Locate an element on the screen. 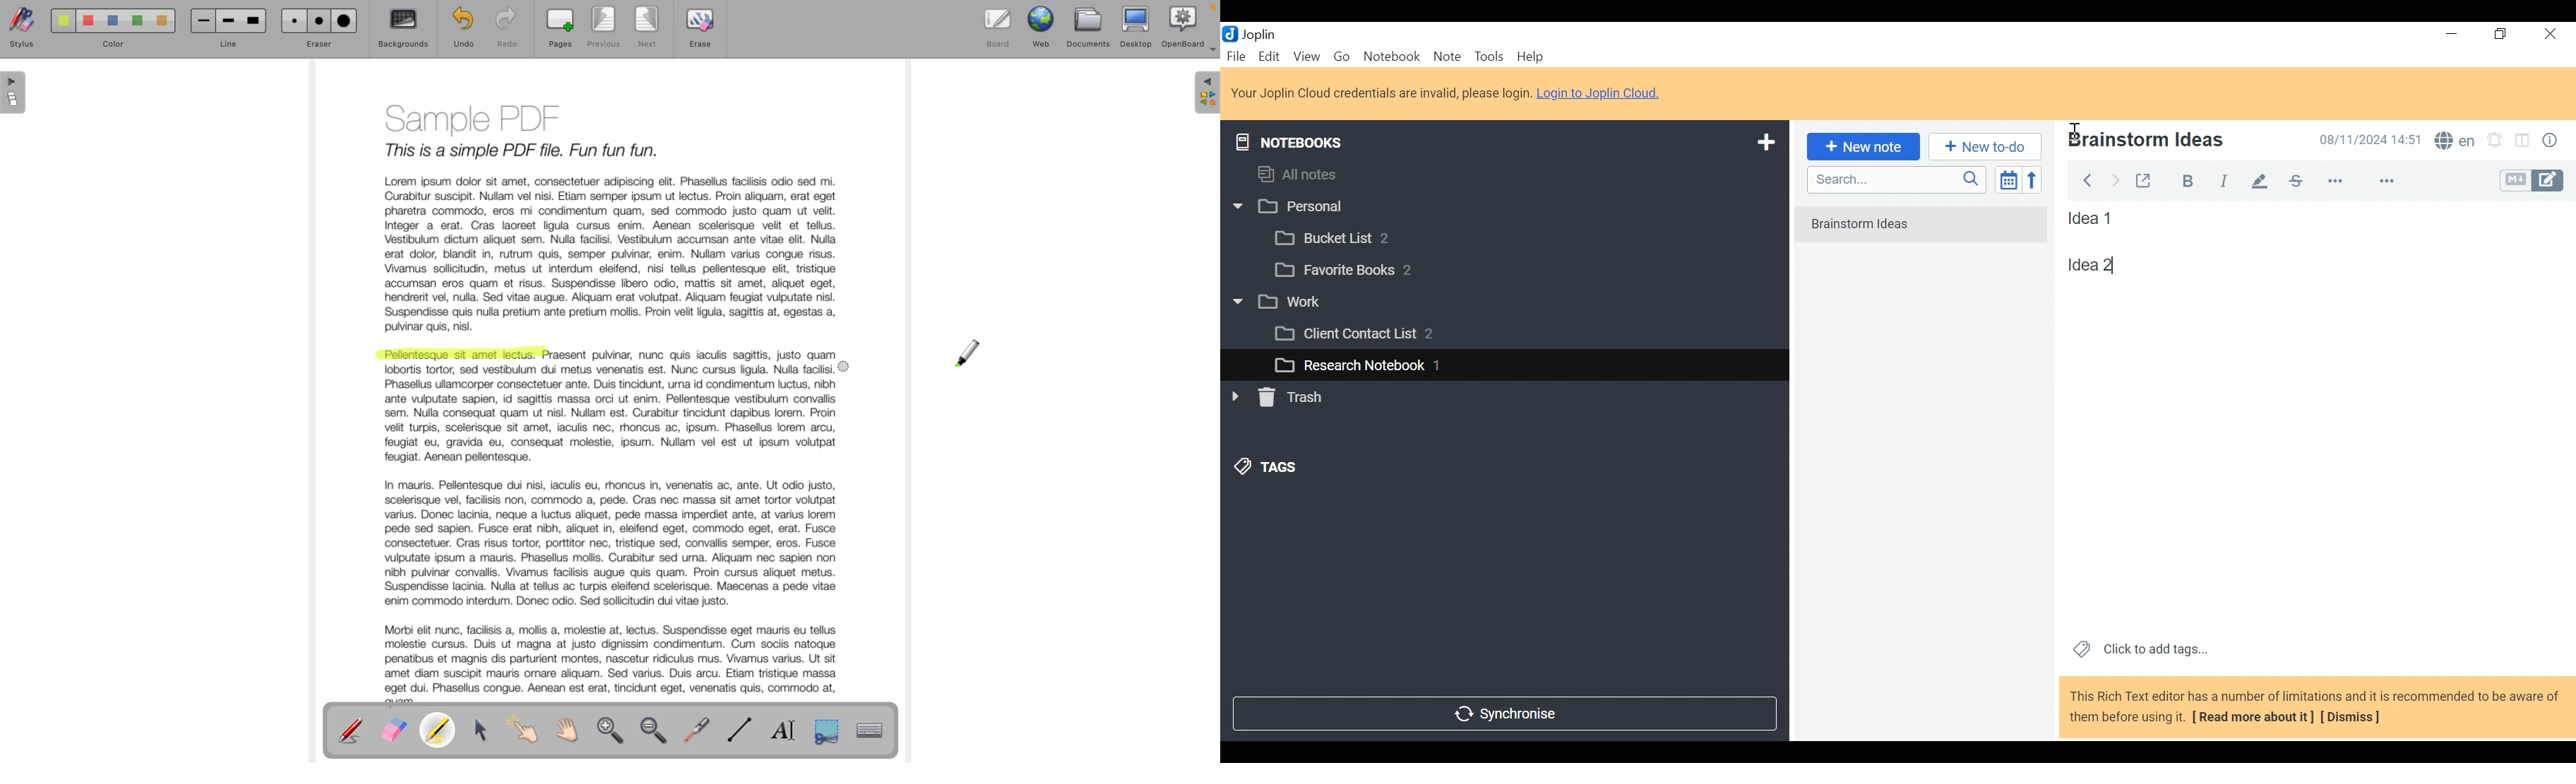  Toggle external editing is located at coordinates (2143, 178).